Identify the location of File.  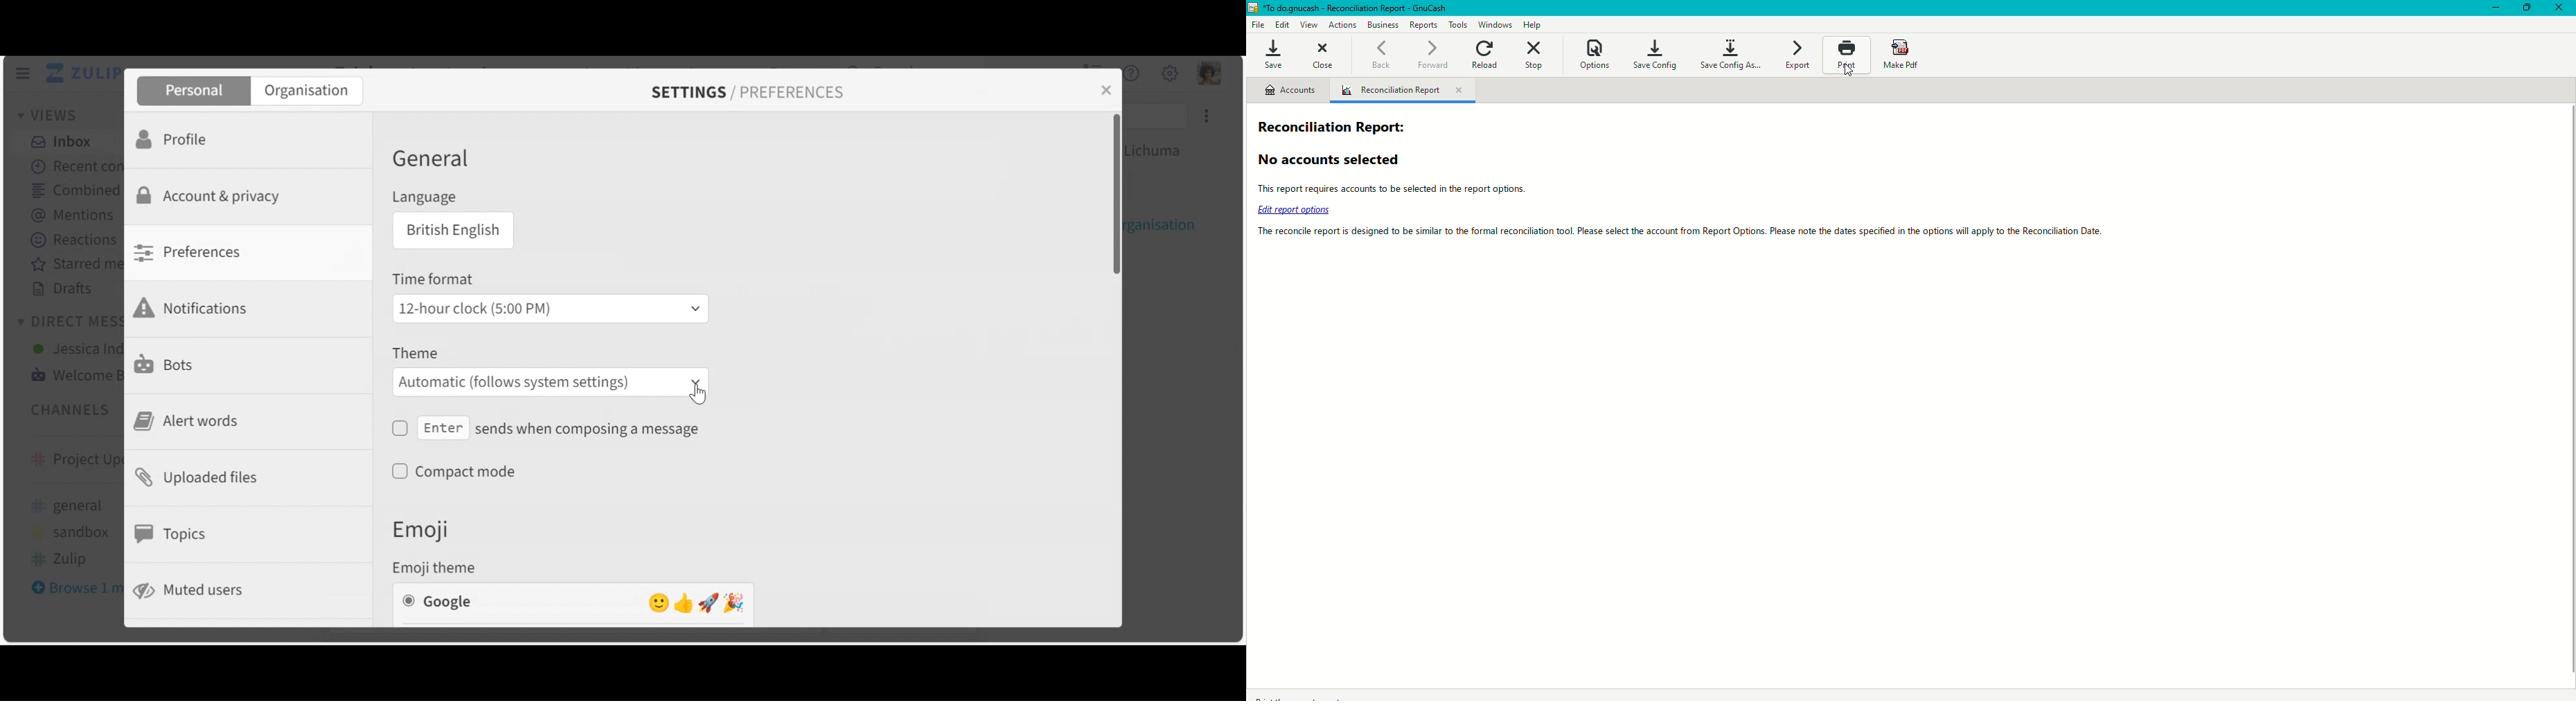
(1261, 25).